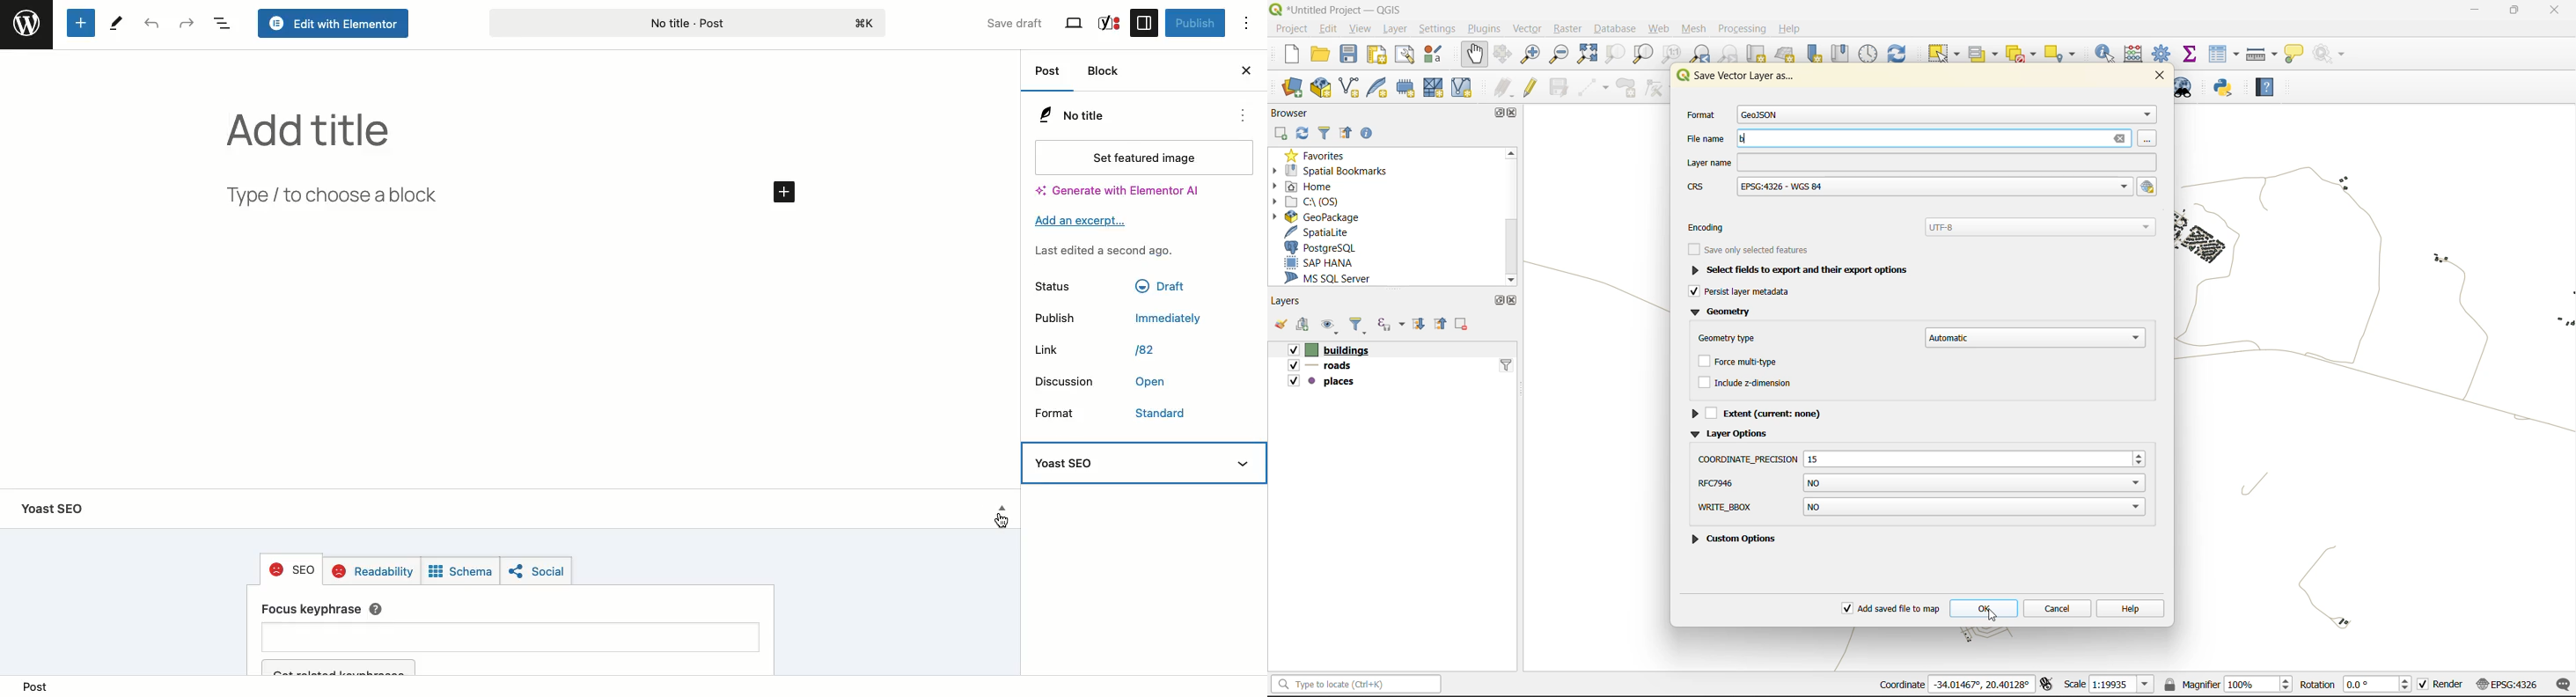 The height and width of the screenshot is (700, 2576). I want to click on Add button, so click(782, 191).